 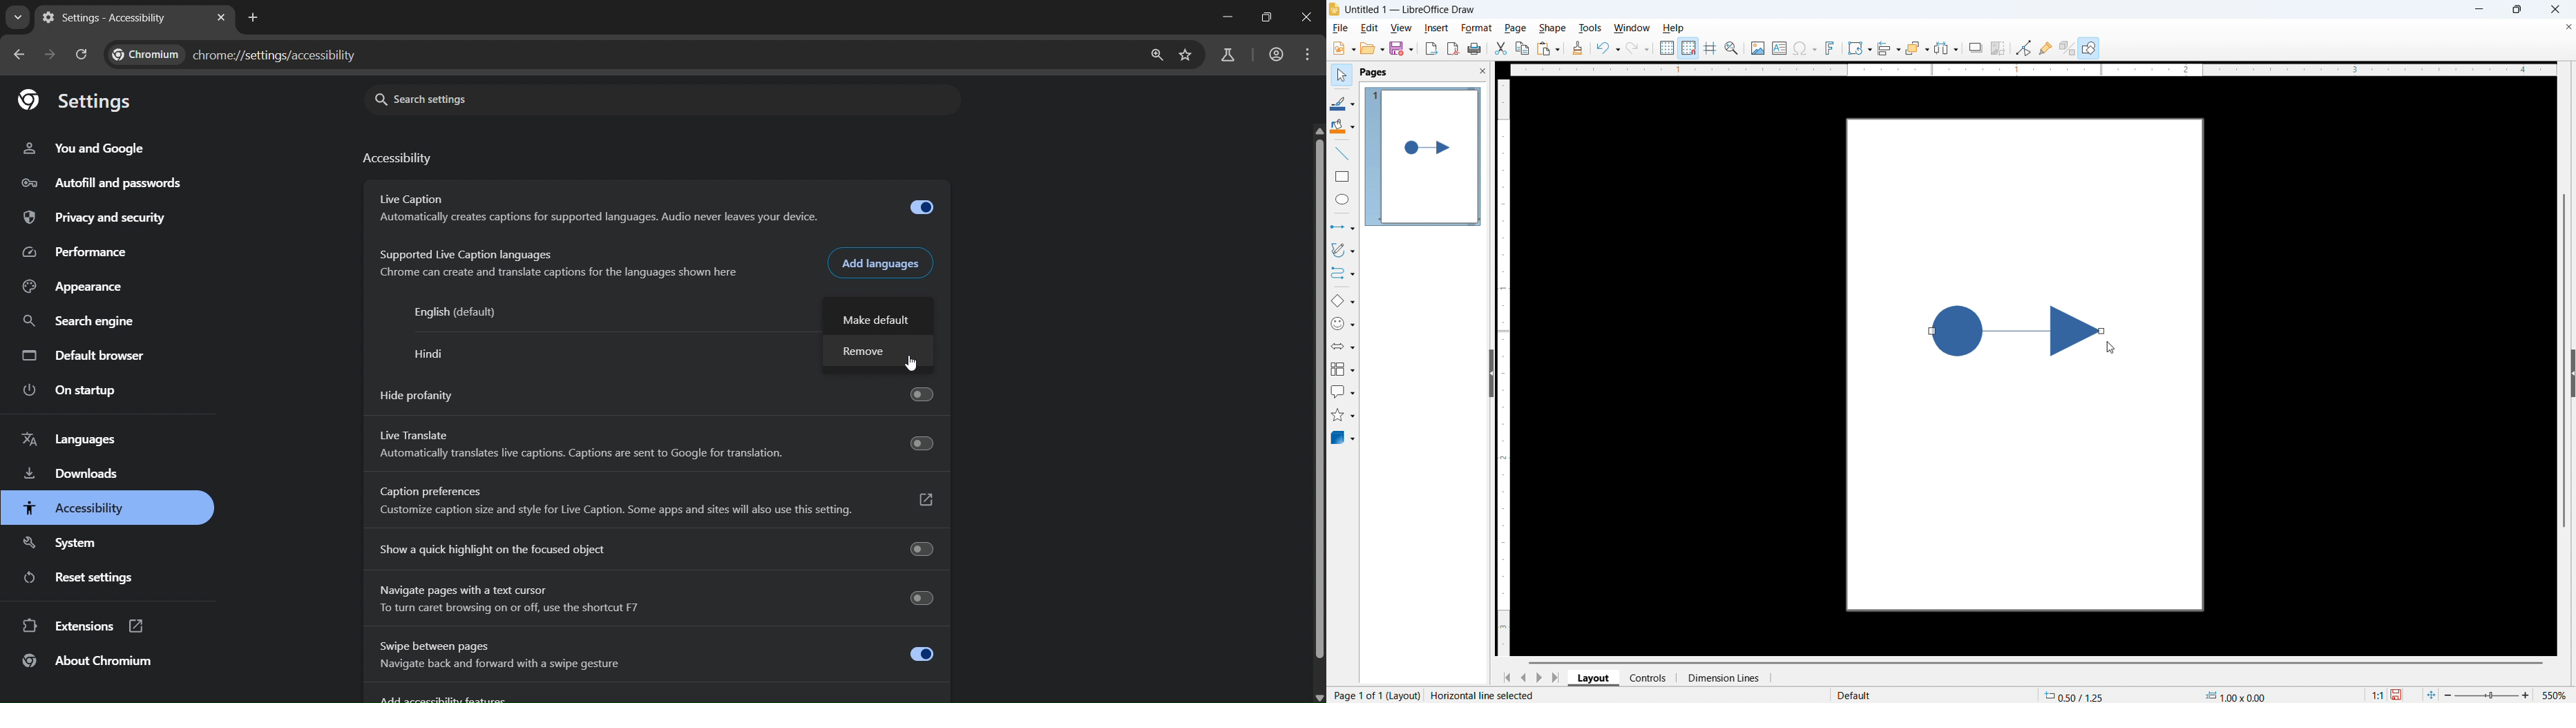 I want to click on Basic shapes , so click(x=1343, y=301).